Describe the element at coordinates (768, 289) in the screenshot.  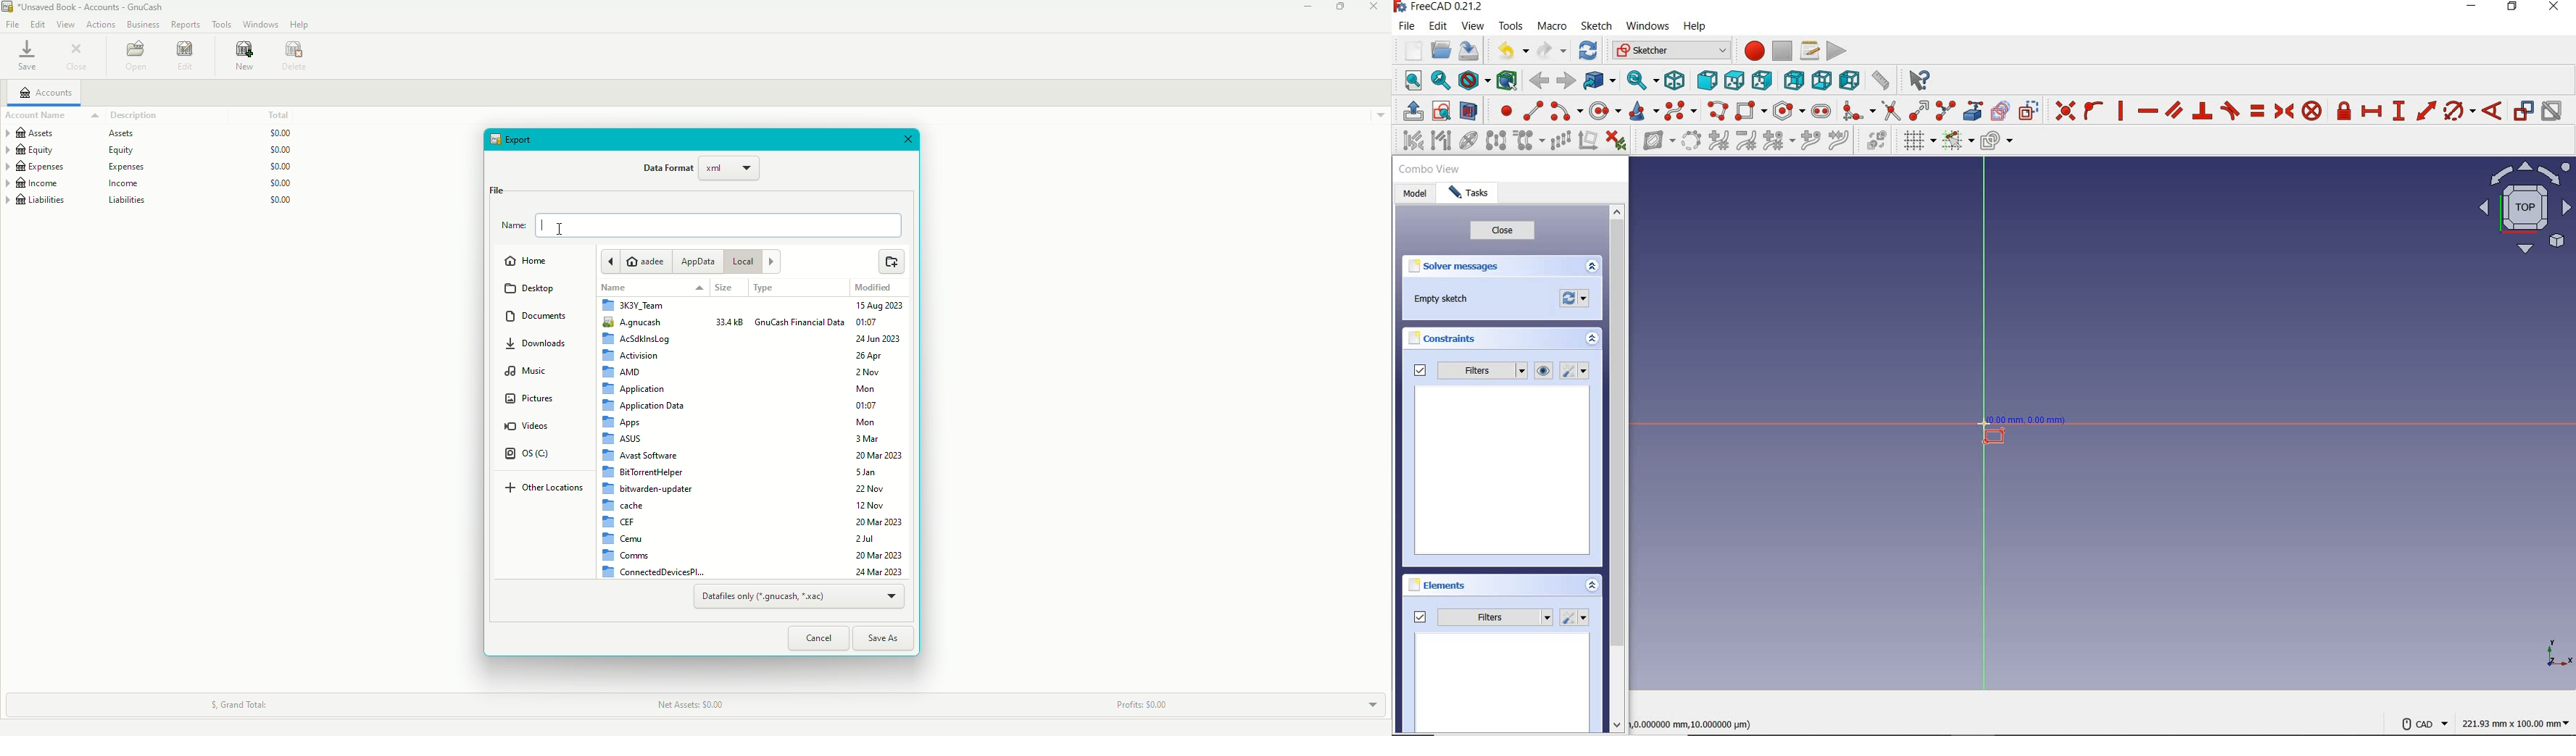
I see `Type` at that location.